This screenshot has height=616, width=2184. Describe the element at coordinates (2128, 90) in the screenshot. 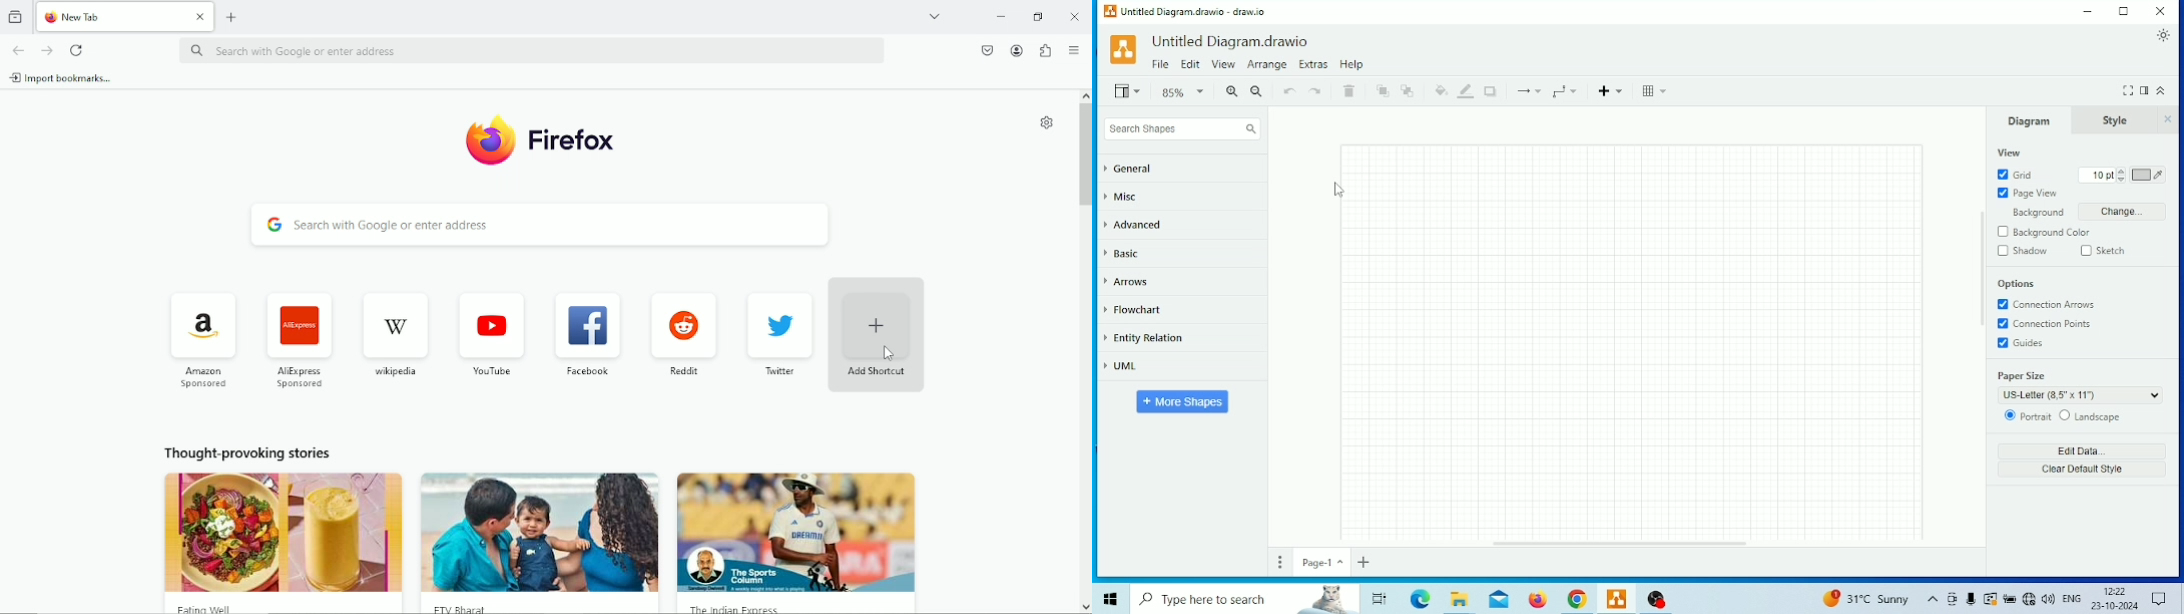

I see `Fullscreen` at that location.